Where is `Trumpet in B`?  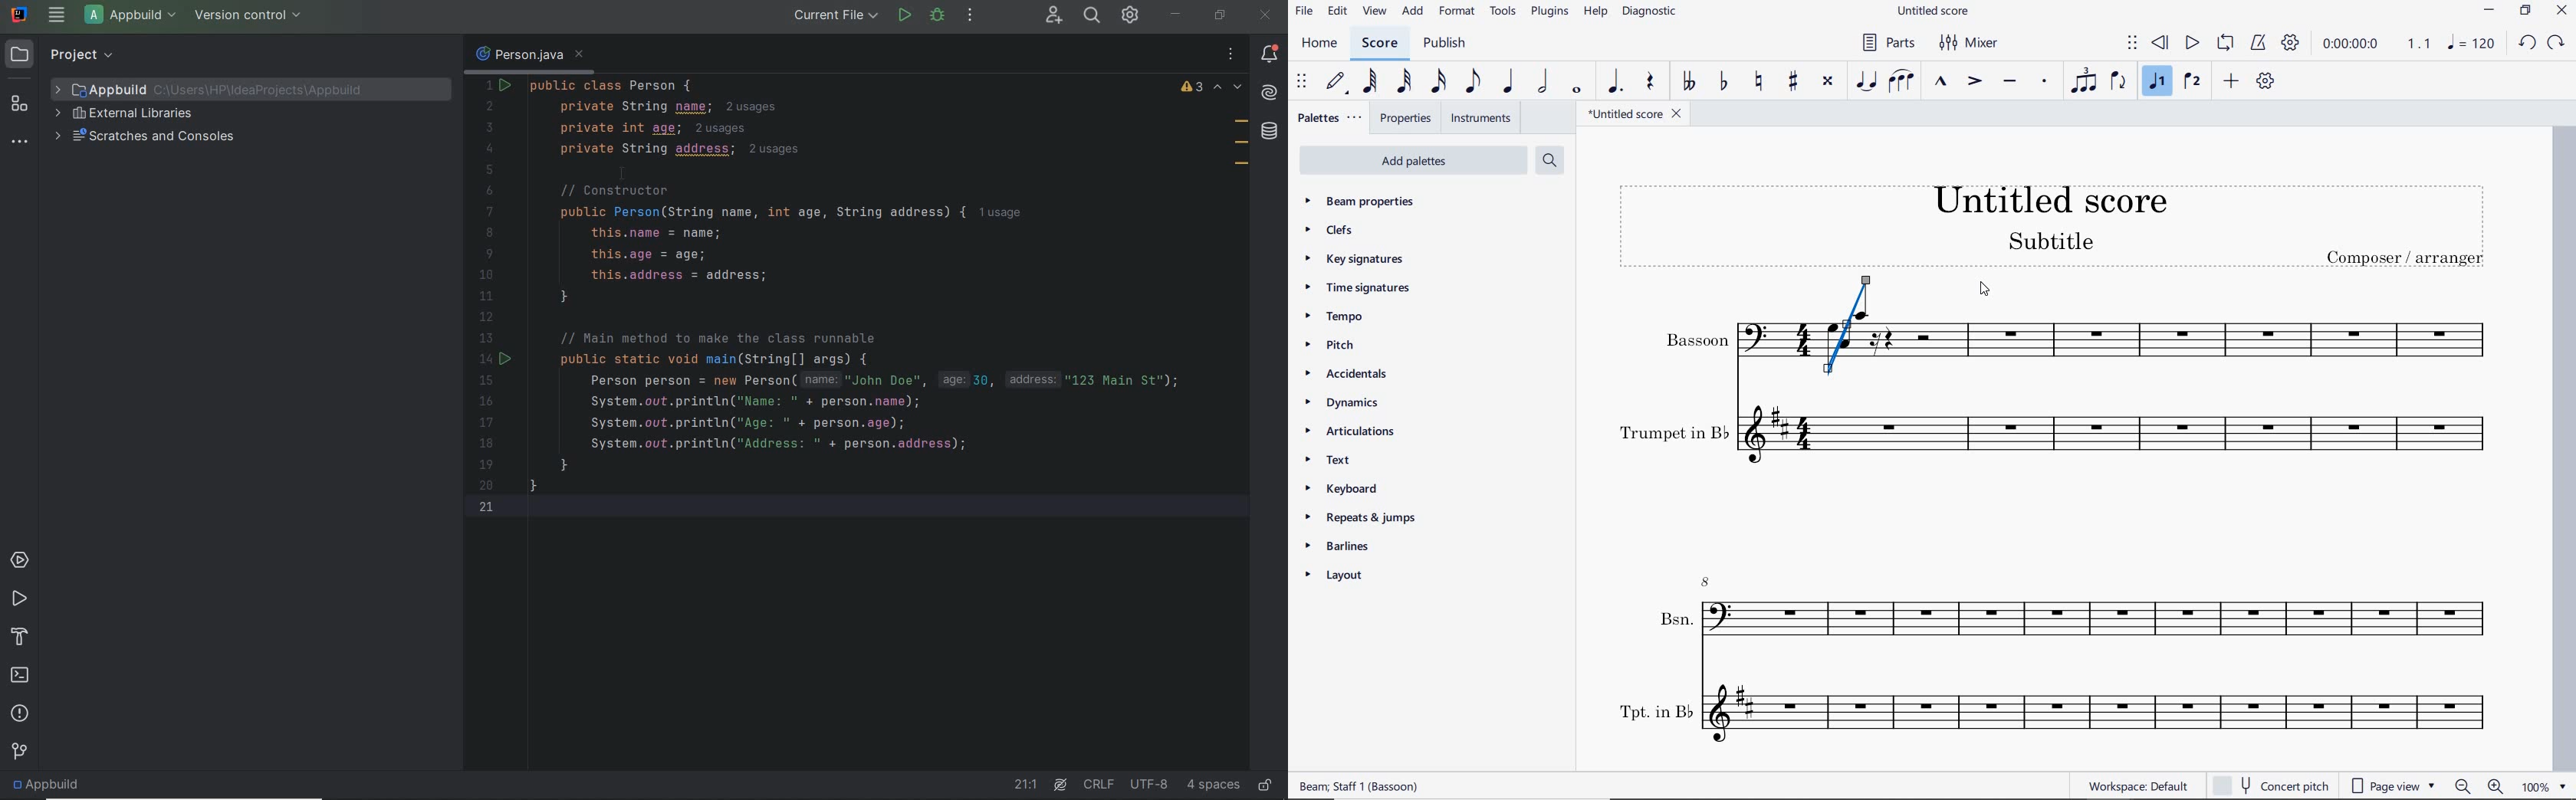 Trumpet in B is located at coordinates (2062, 445).